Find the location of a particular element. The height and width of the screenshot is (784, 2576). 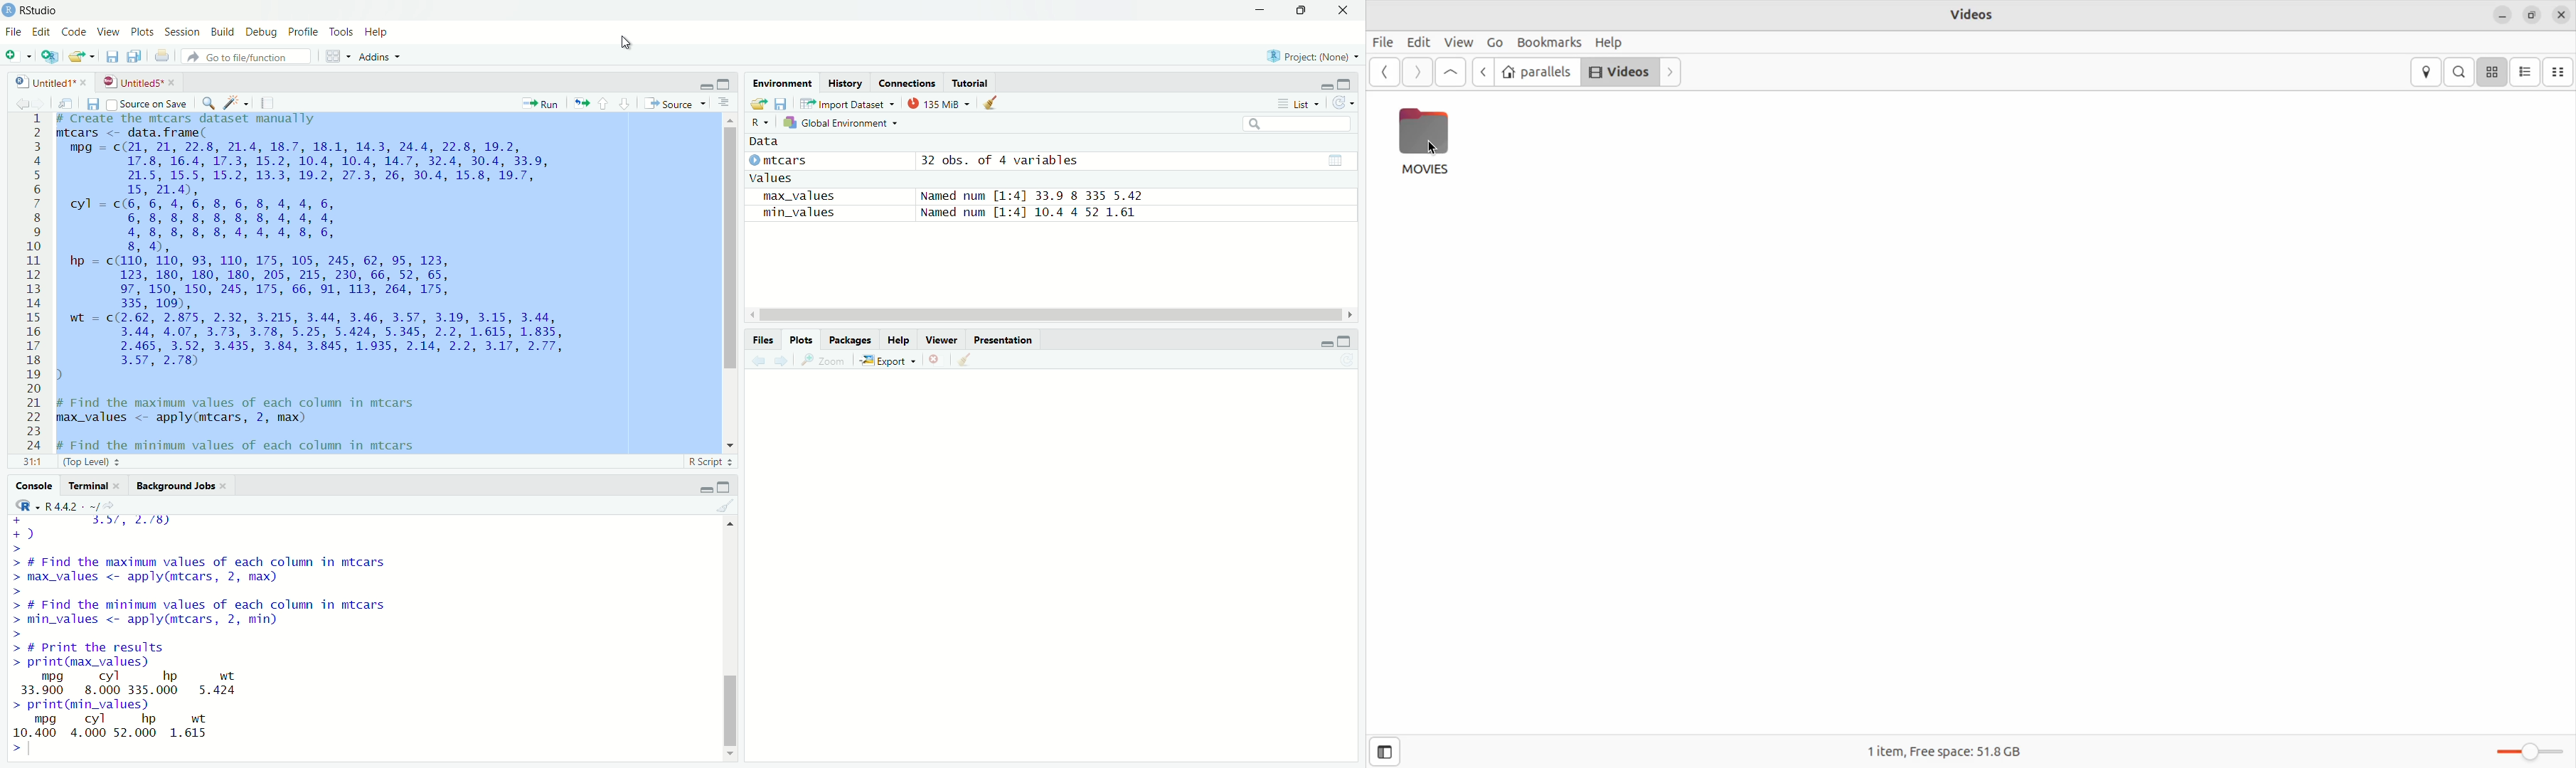

Viewer is located at coordinates (939, 337).